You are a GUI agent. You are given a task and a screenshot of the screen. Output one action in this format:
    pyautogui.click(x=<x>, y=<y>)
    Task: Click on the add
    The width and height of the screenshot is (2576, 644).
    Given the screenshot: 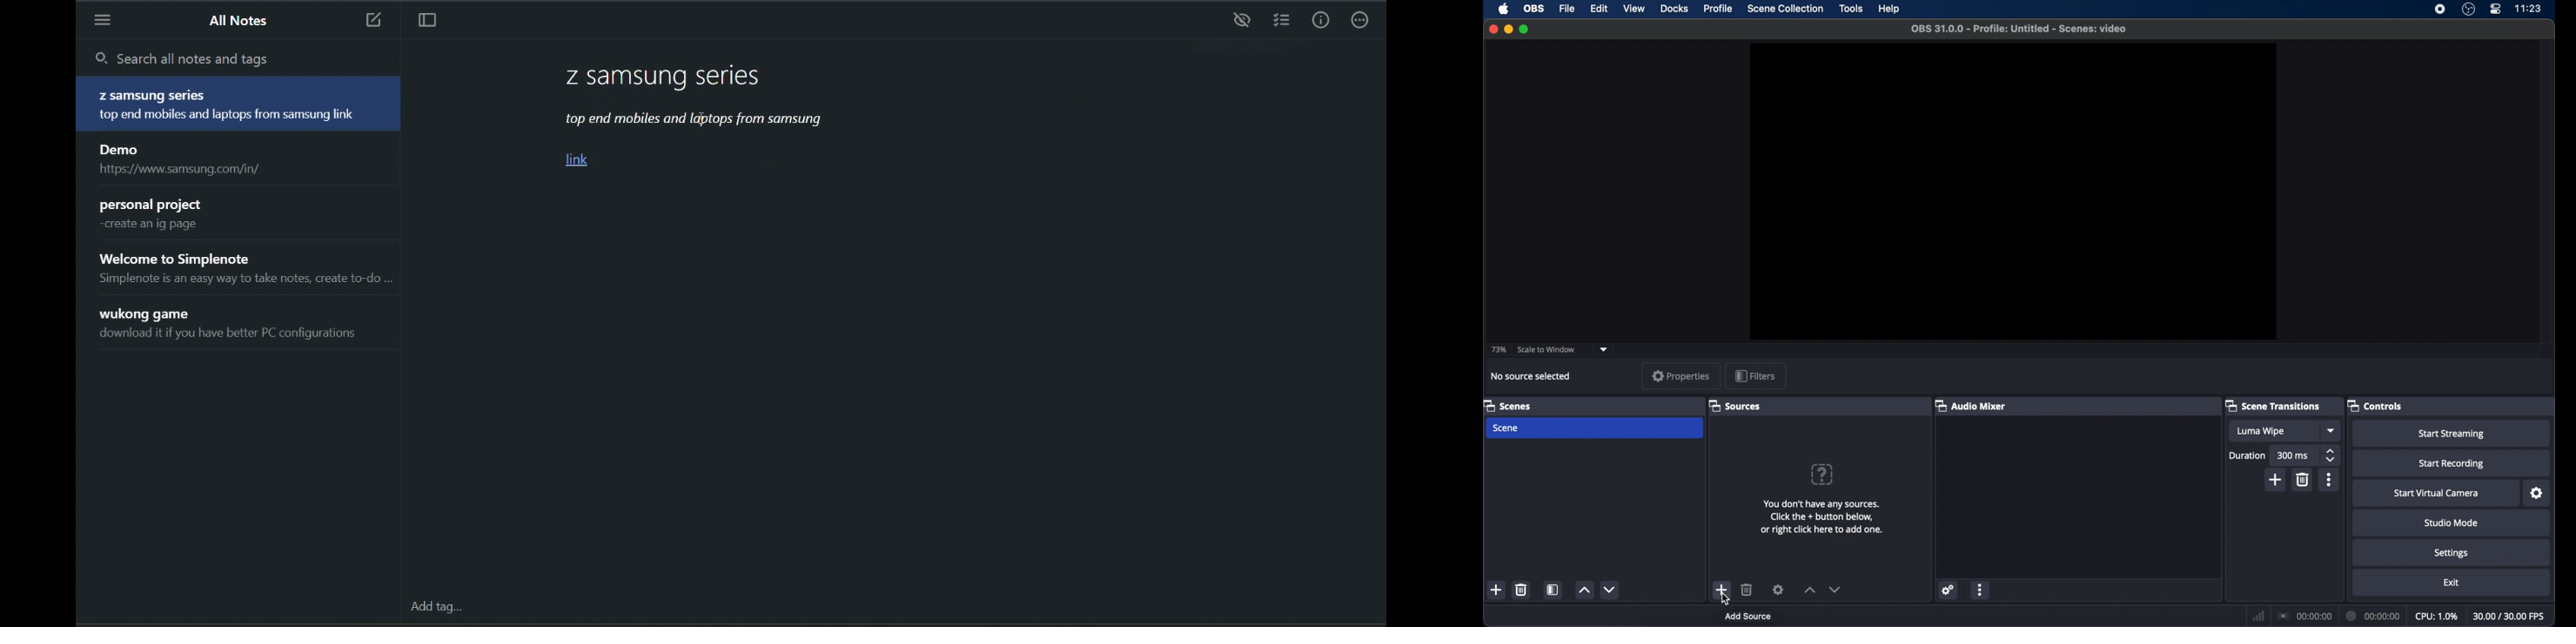 What is the action you would take?
    pyautogui.click(x=1721, y=589)
    